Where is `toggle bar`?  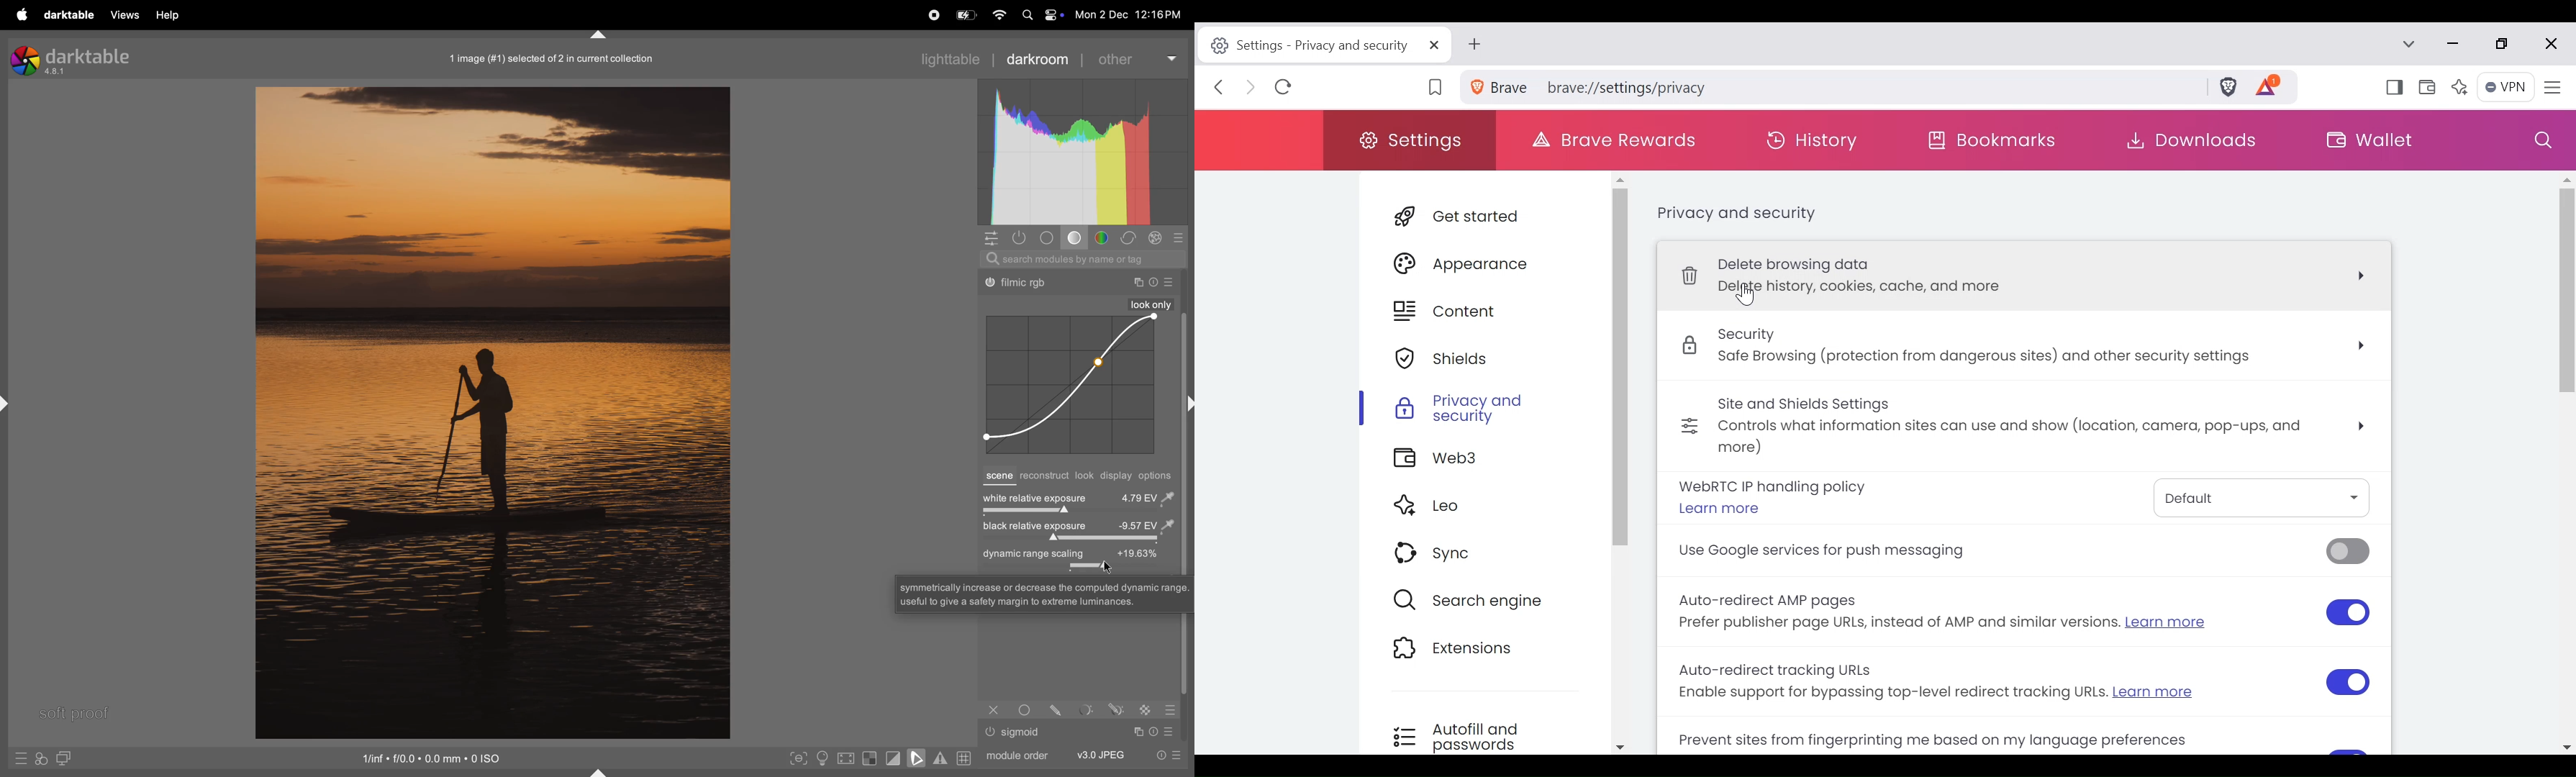
toggle bar is located at coordinates (1076, 539).